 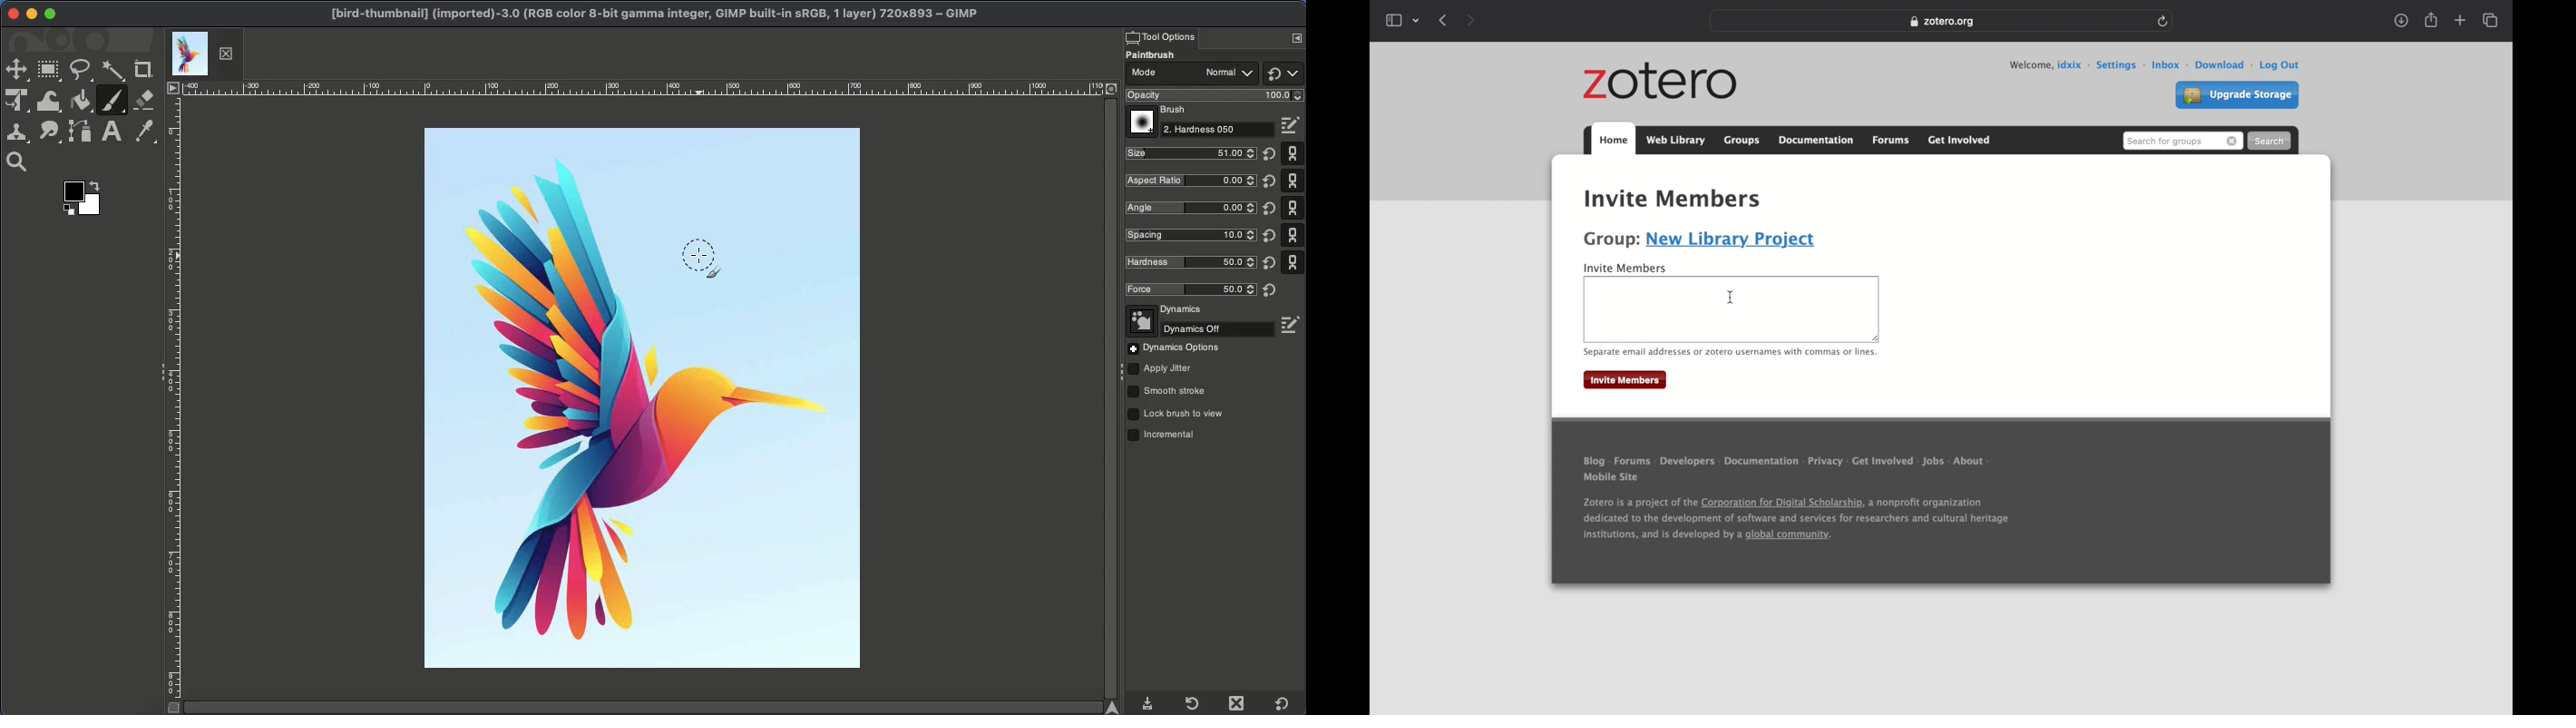 I want to click on welcome, so click(x=2030, y=65).